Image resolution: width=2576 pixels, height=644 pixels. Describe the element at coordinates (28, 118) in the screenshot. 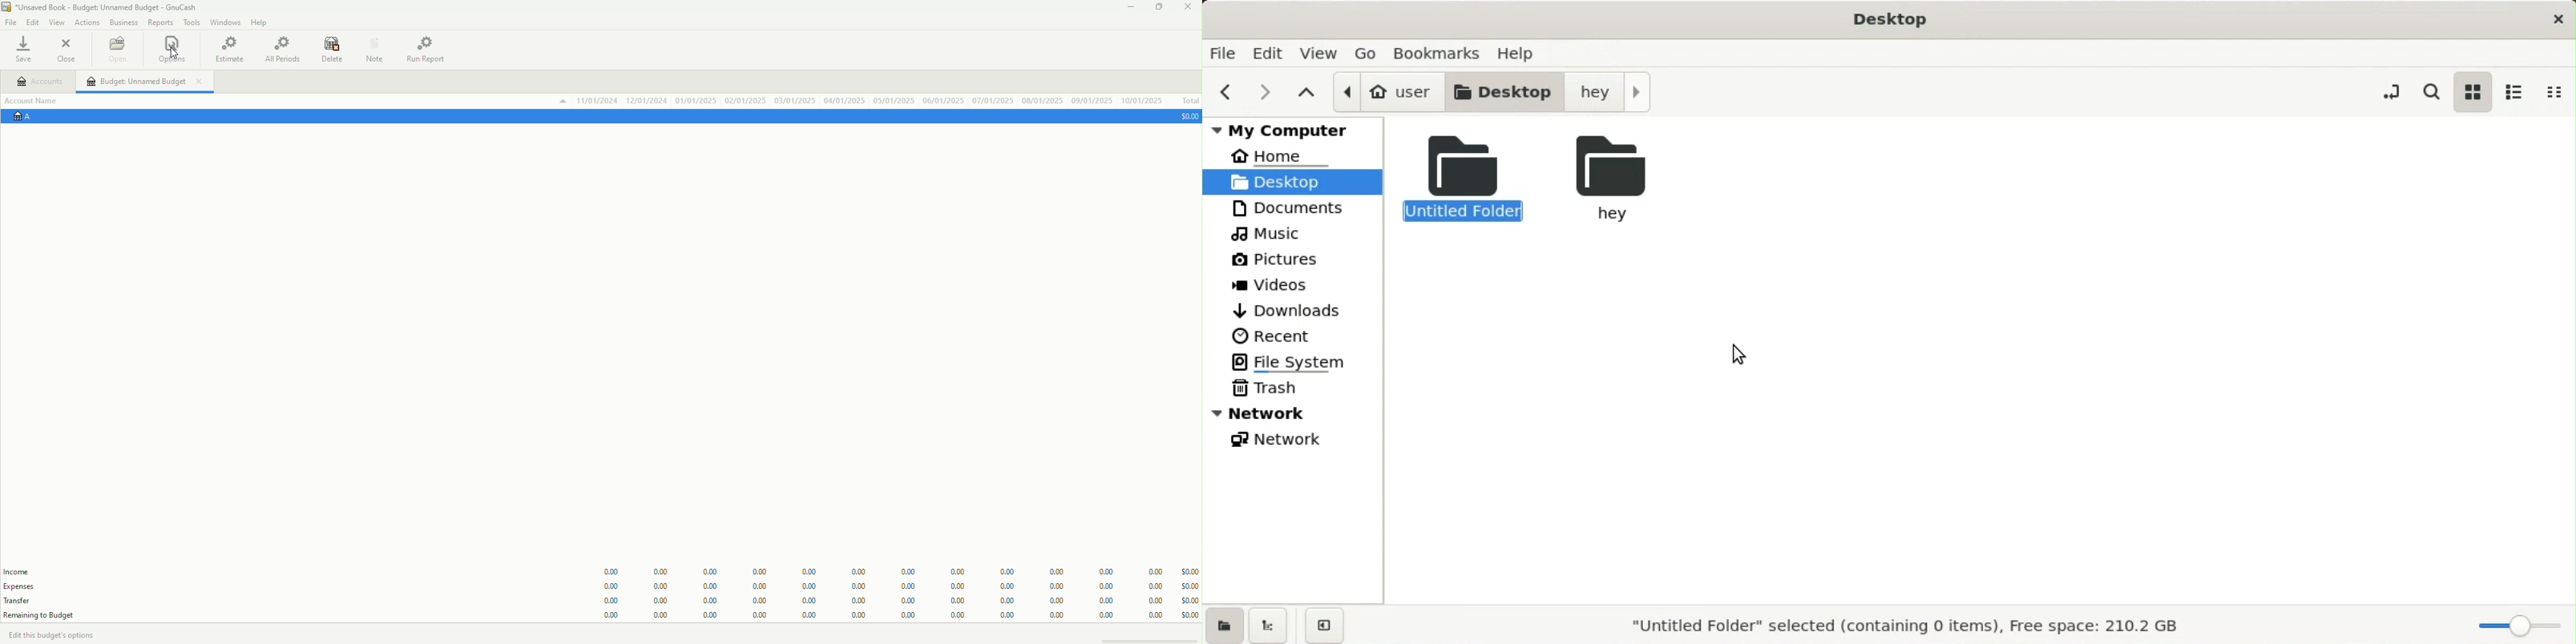

I see `Account A` at that location.